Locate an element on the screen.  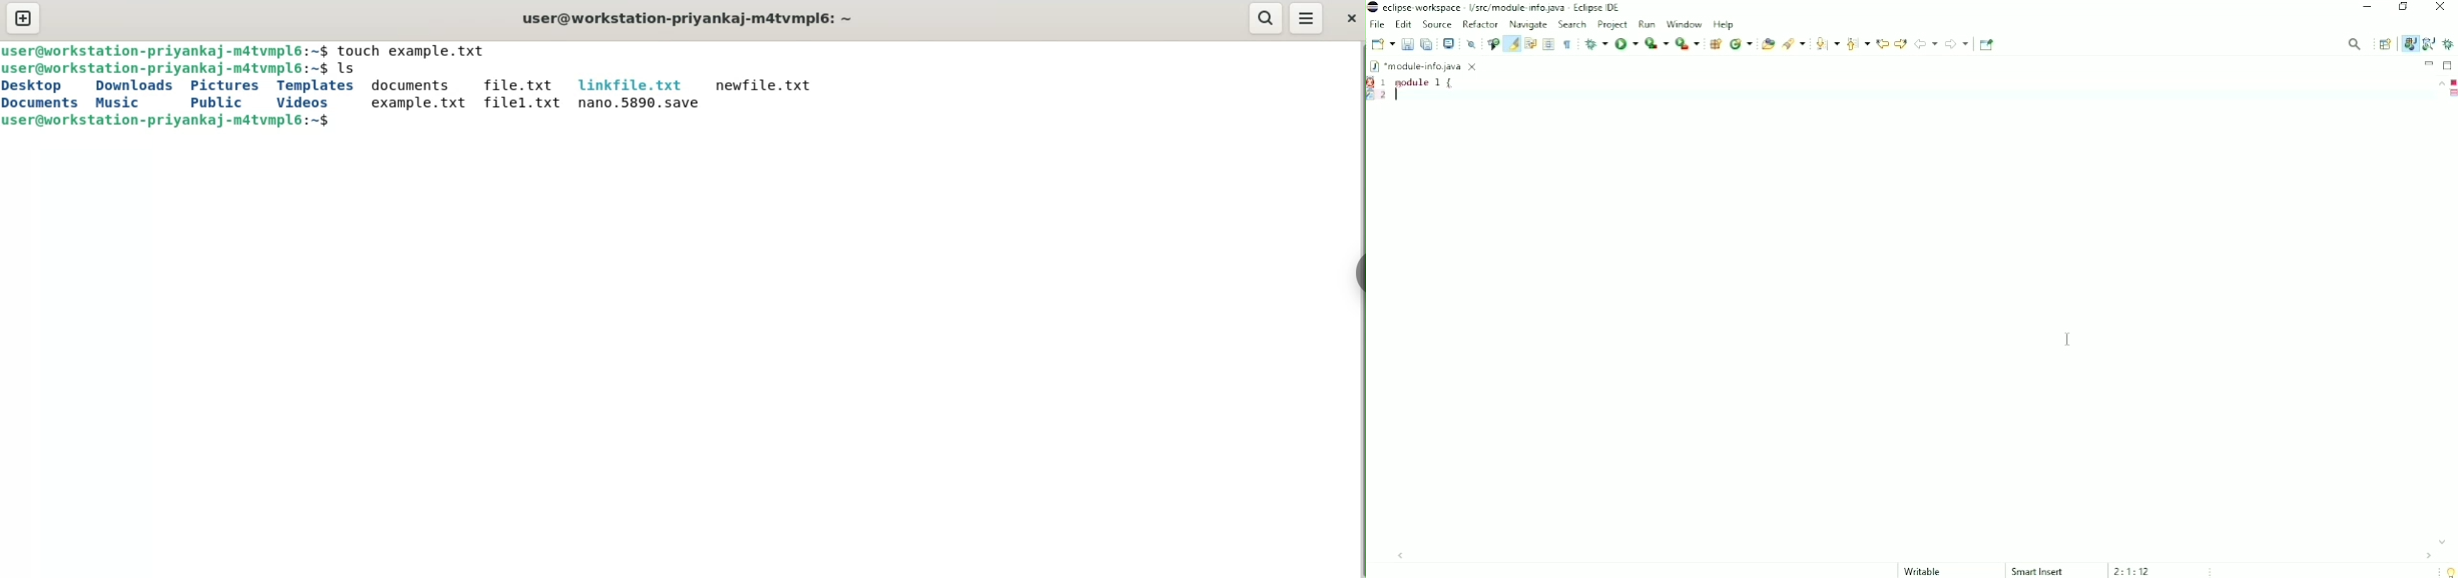
Toggle breadcrumb is located at coordinates (1492, 44).